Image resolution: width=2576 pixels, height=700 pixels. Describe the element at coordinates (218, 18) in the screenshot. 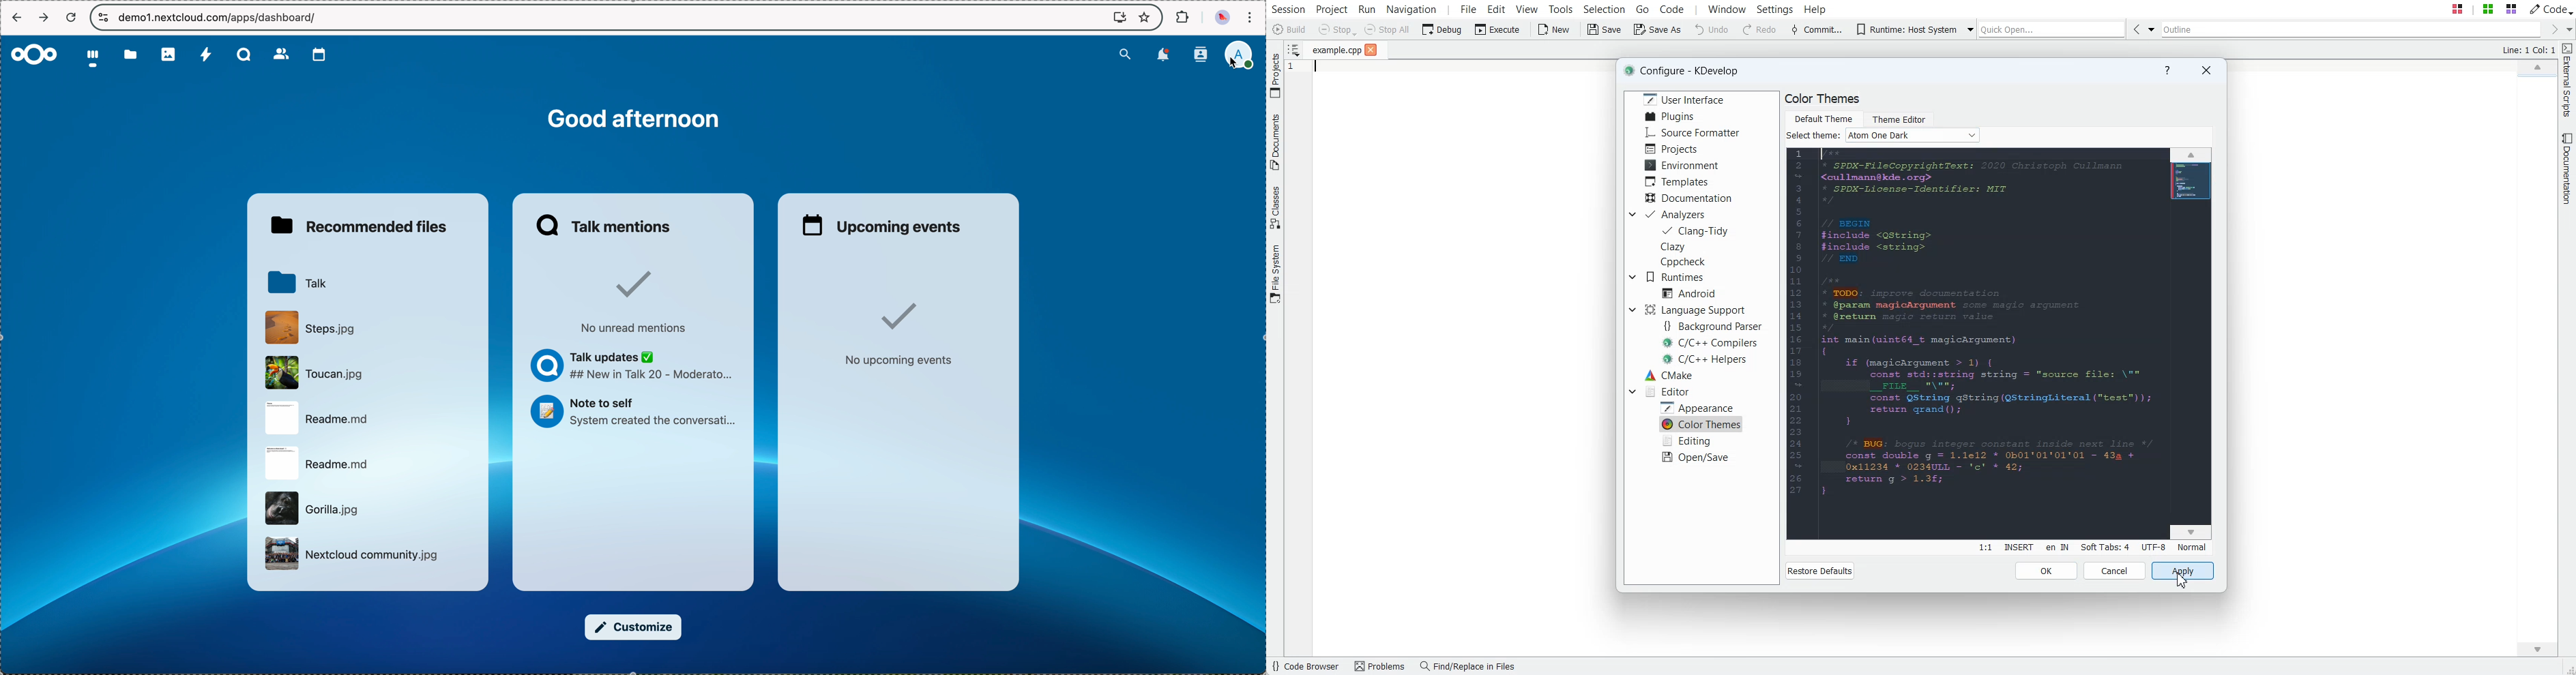

I see `URL` at that location.